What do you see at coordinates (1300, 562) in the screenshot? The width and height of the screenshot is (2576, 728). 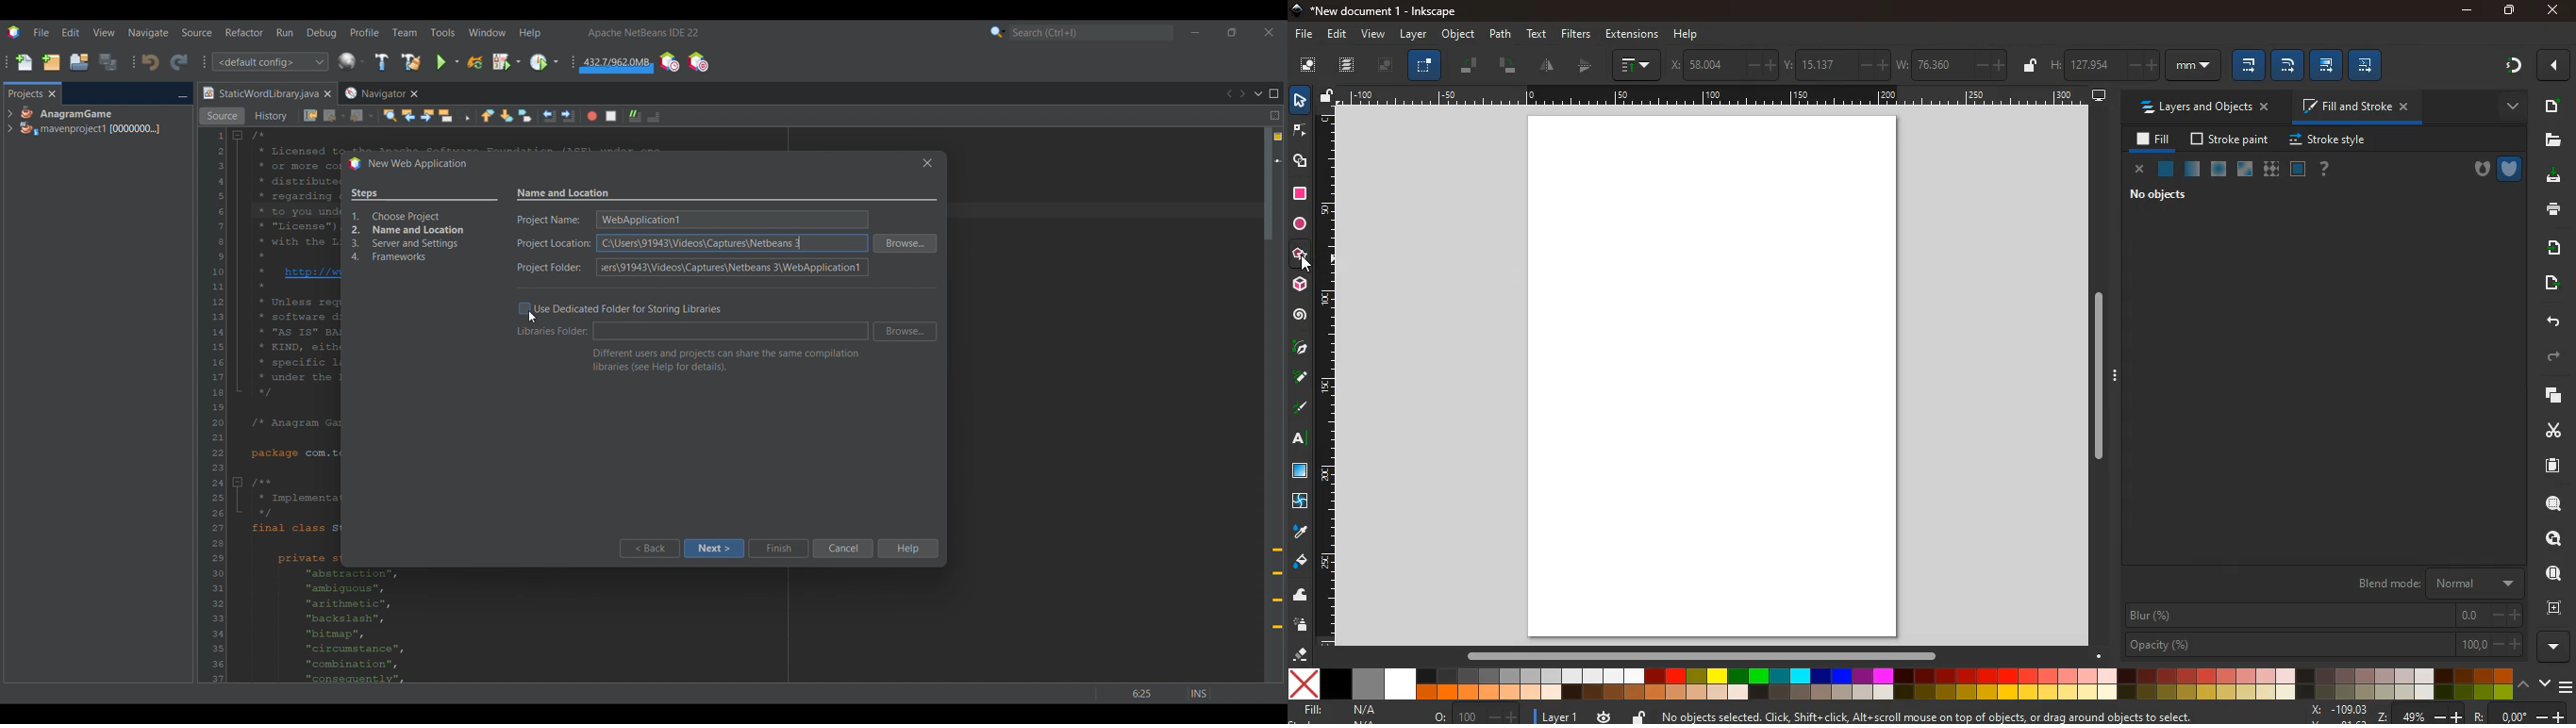 I see `bucket` at bounding box center [1300, 562].